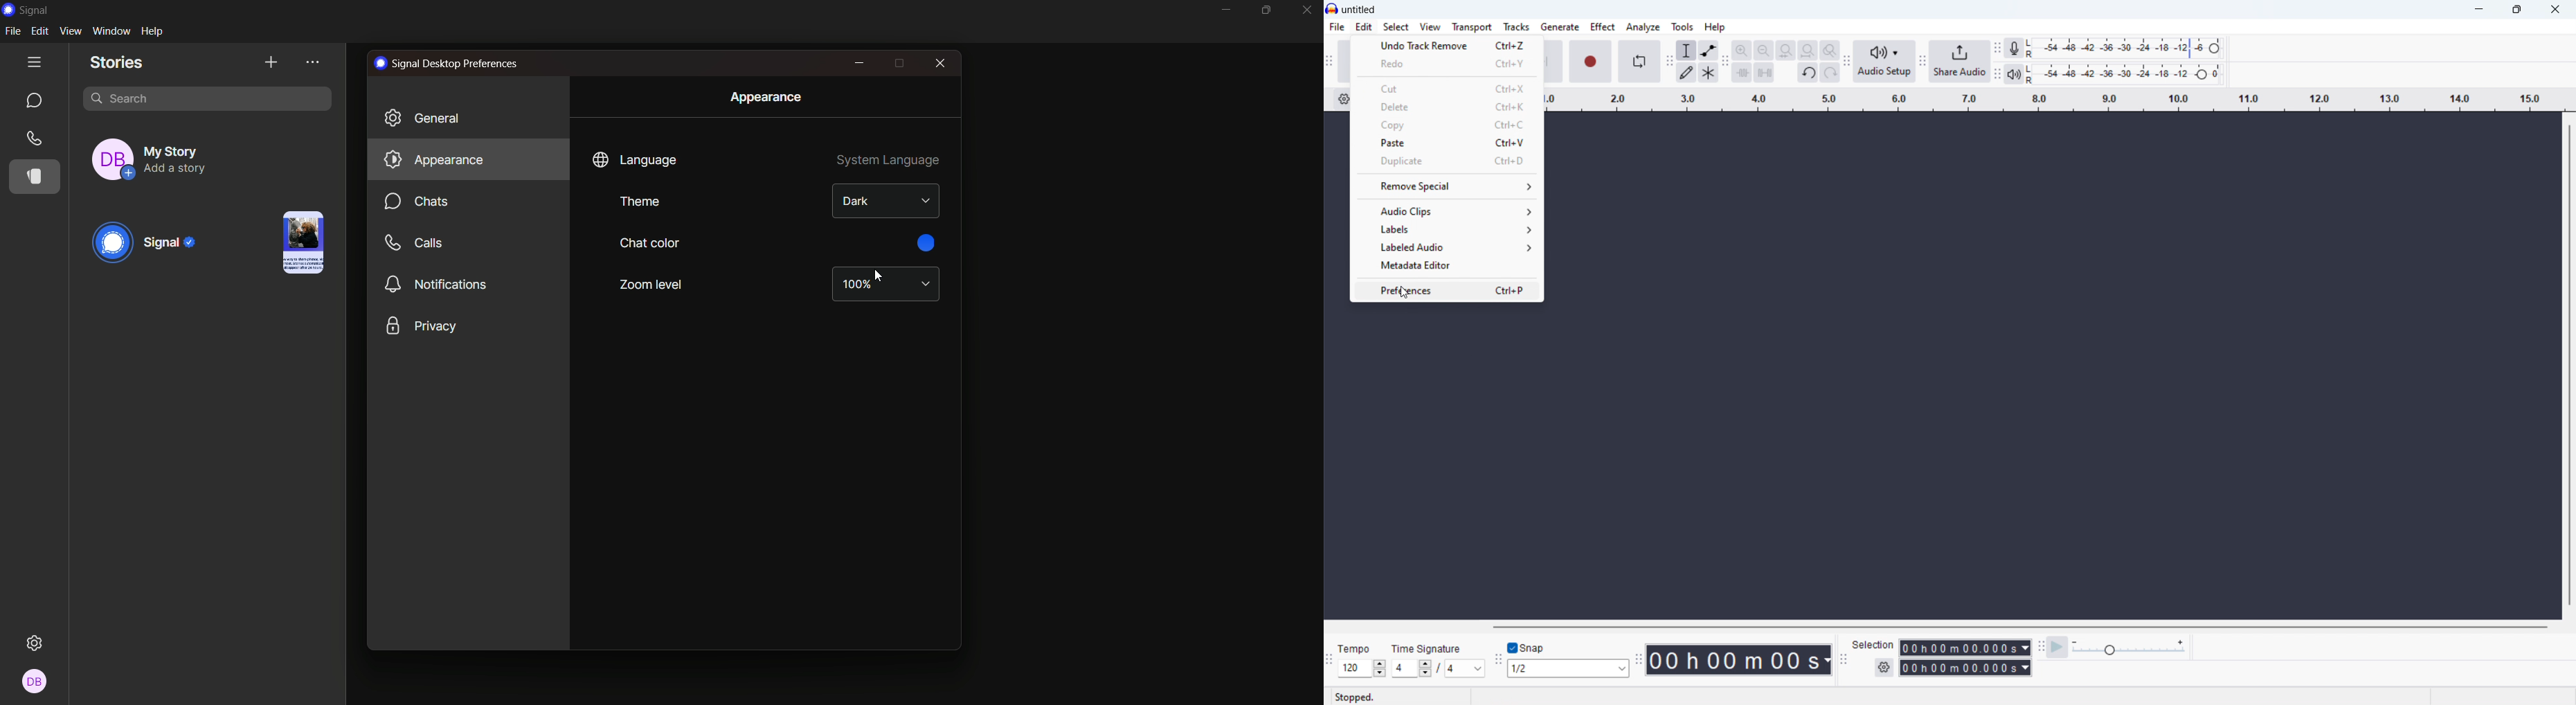  Describe the element at coordinates (422, 325) in the screenshot. I see `privacy` at that location.